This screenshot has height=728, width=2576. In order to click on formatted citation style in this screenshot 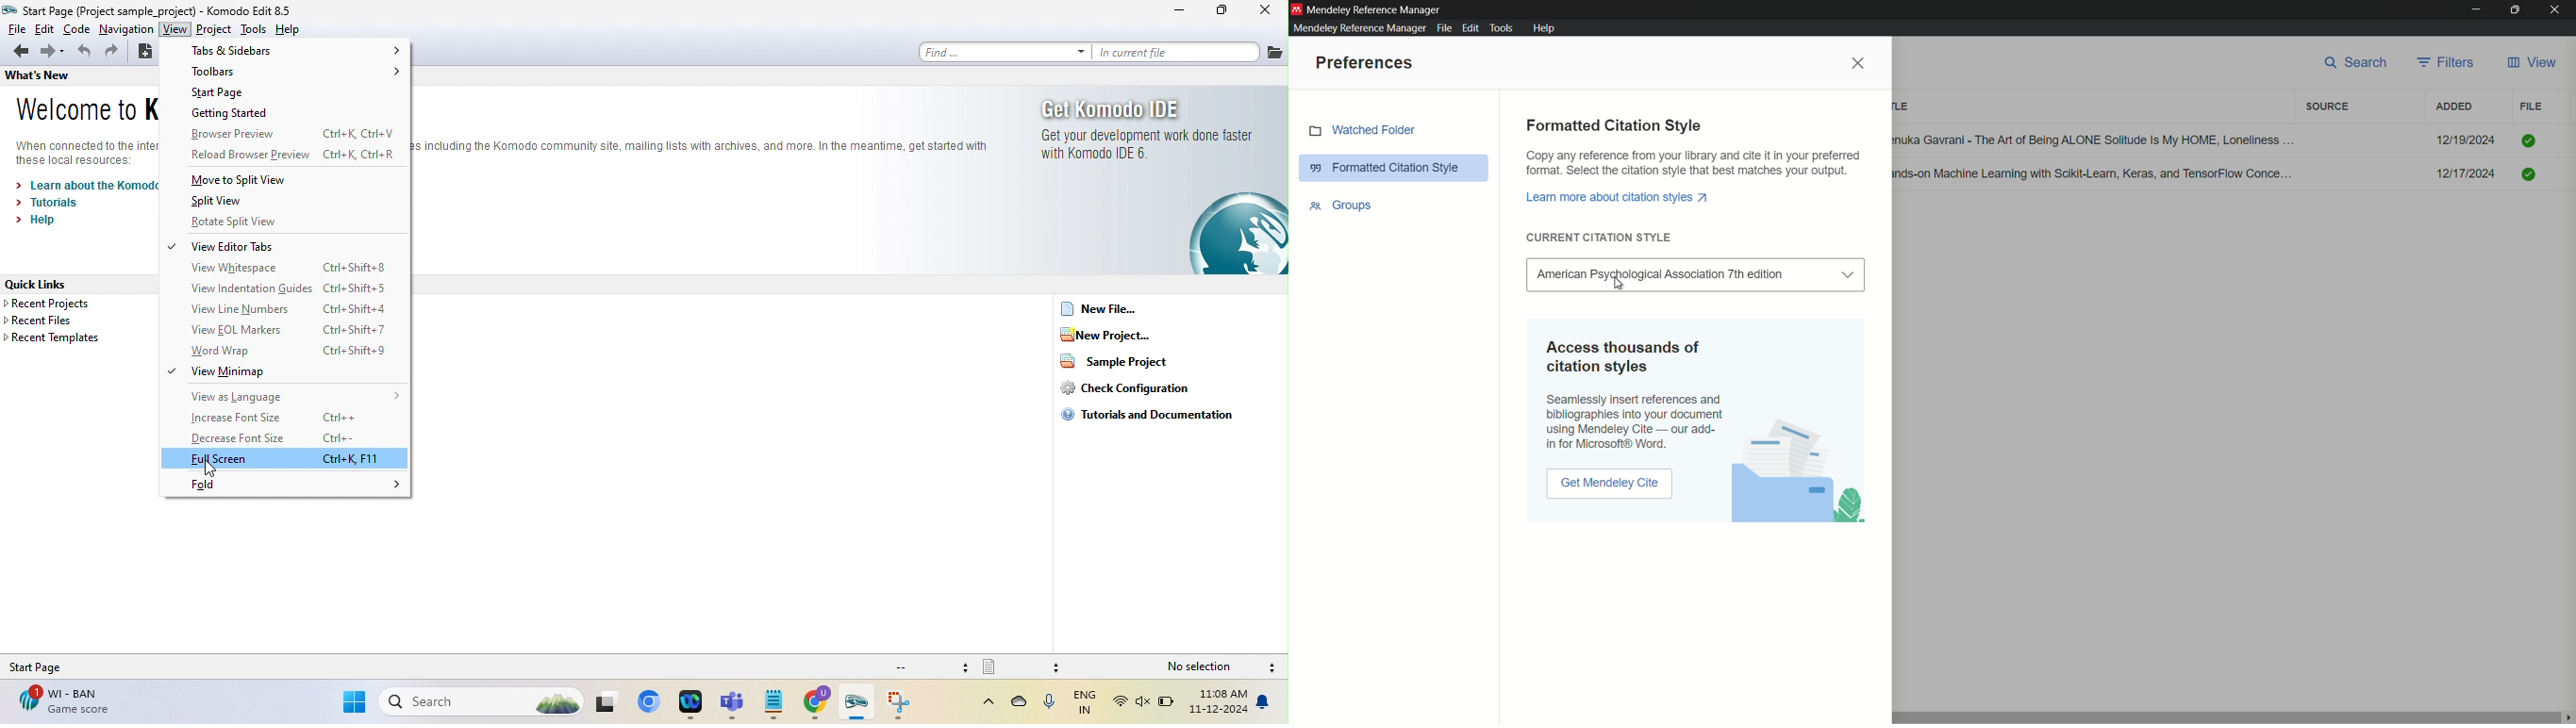, I will do `click(1614, 126)`.